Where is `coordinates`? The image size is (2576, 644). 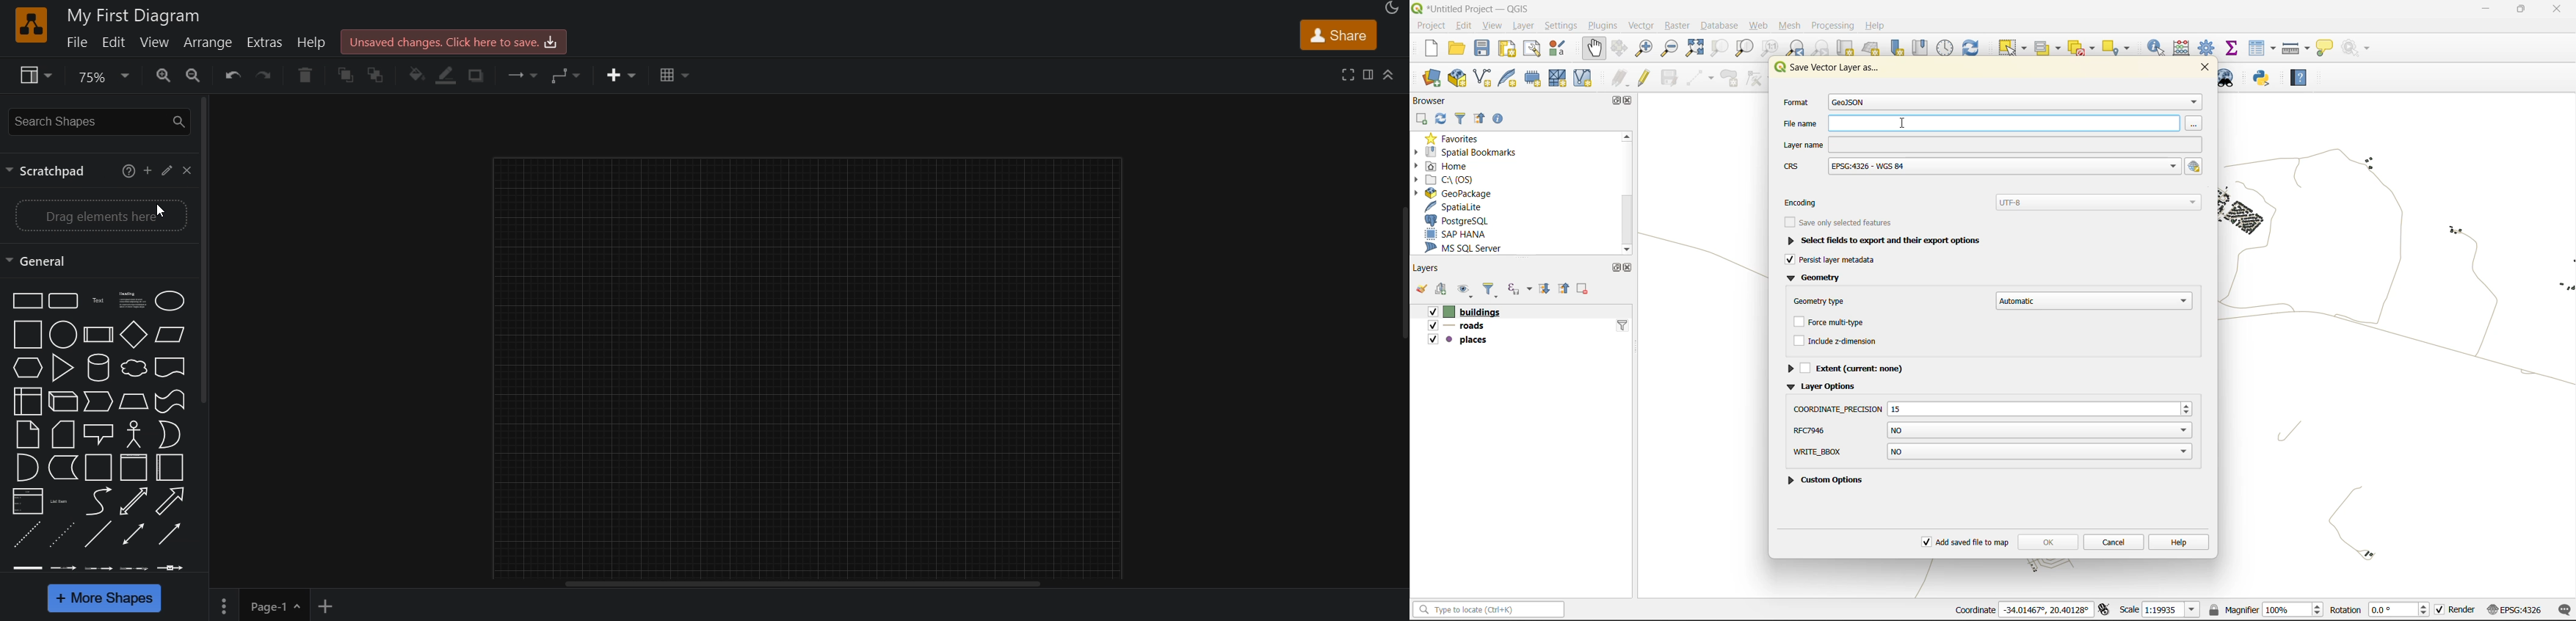
coordinates is located at coordinates (2026, 611).